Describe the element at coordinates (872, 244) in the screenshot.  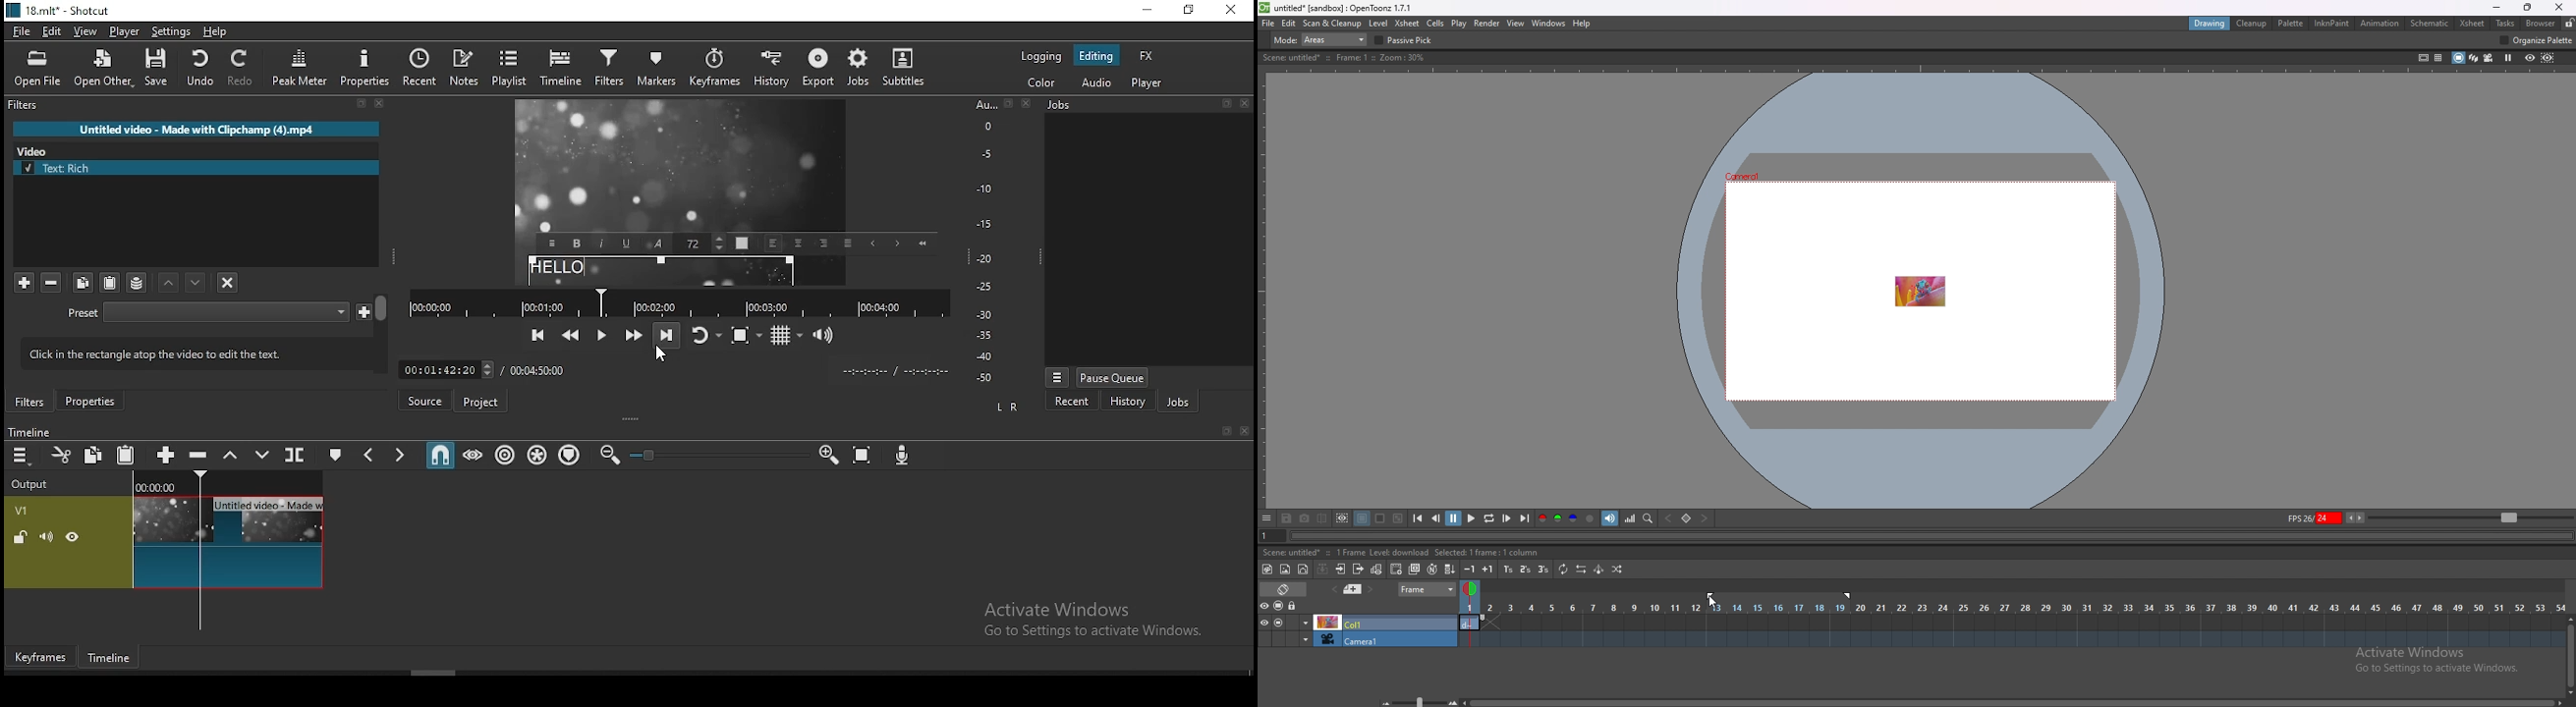
I see `Previous` at that location.